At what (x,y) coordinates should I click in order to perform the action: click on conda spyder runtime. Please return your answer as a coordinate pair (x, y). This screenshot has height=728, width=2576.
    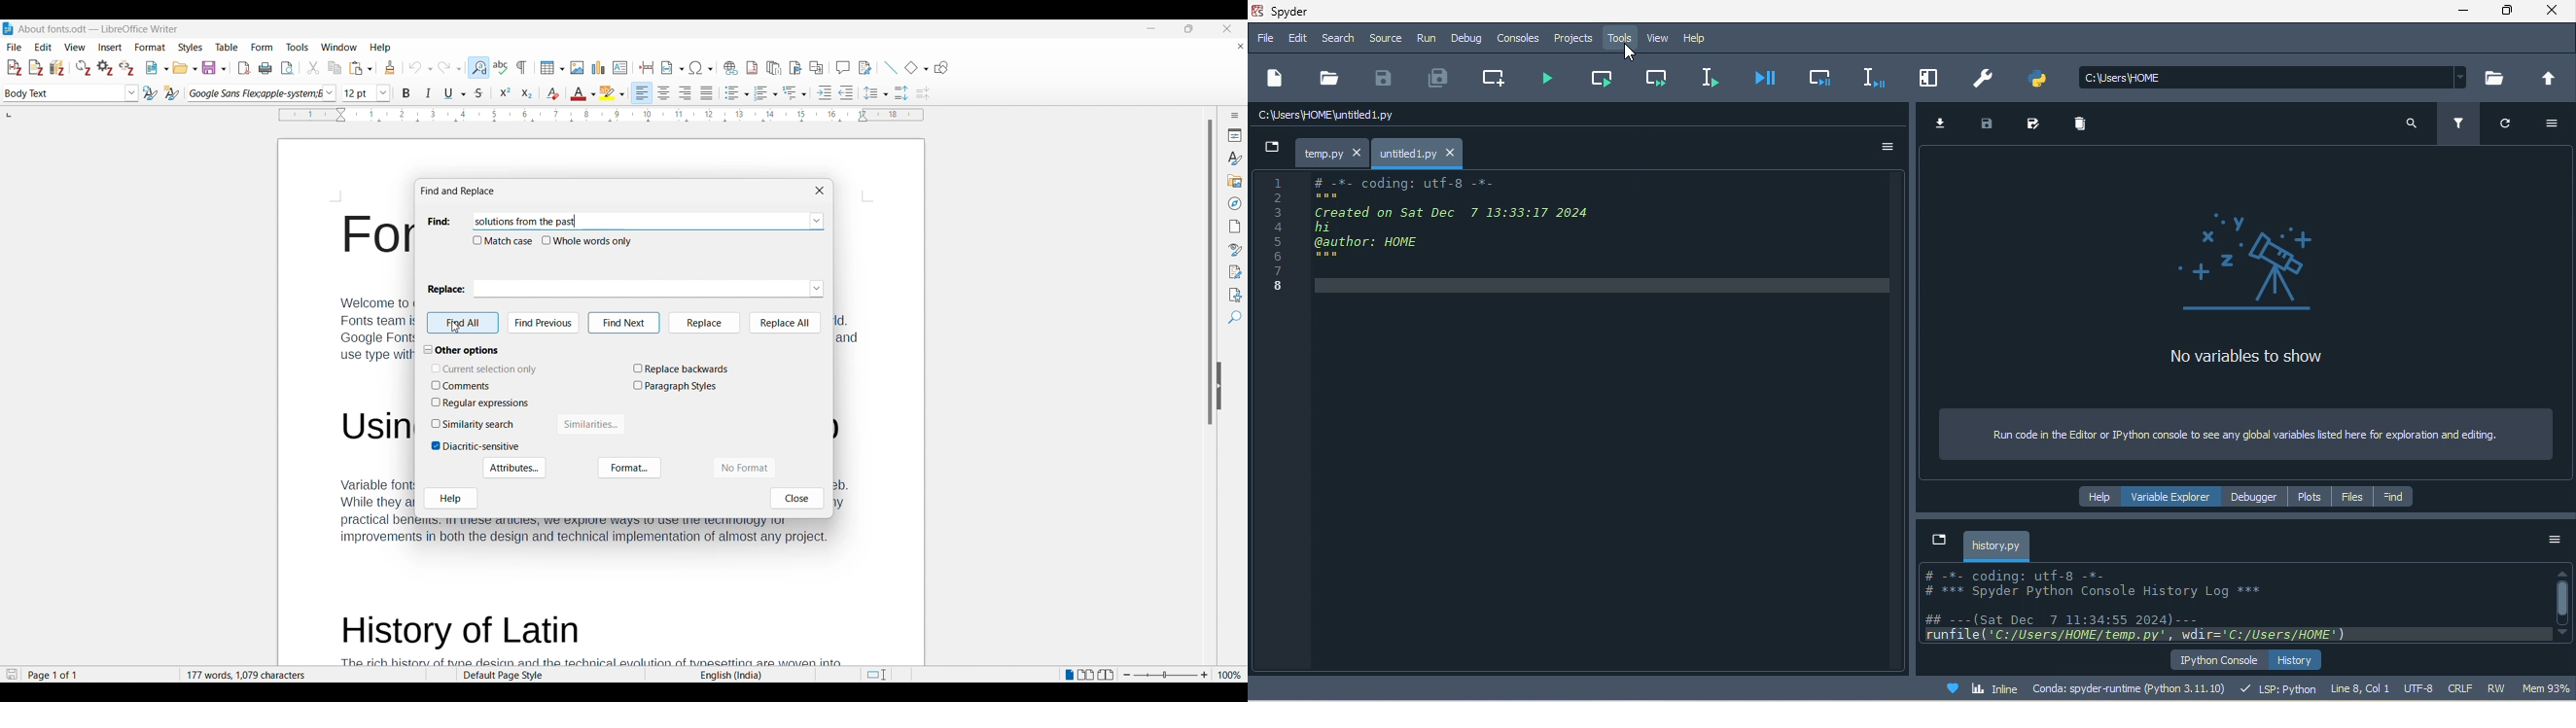
    Looking at the image, I should click on (2134, 688).